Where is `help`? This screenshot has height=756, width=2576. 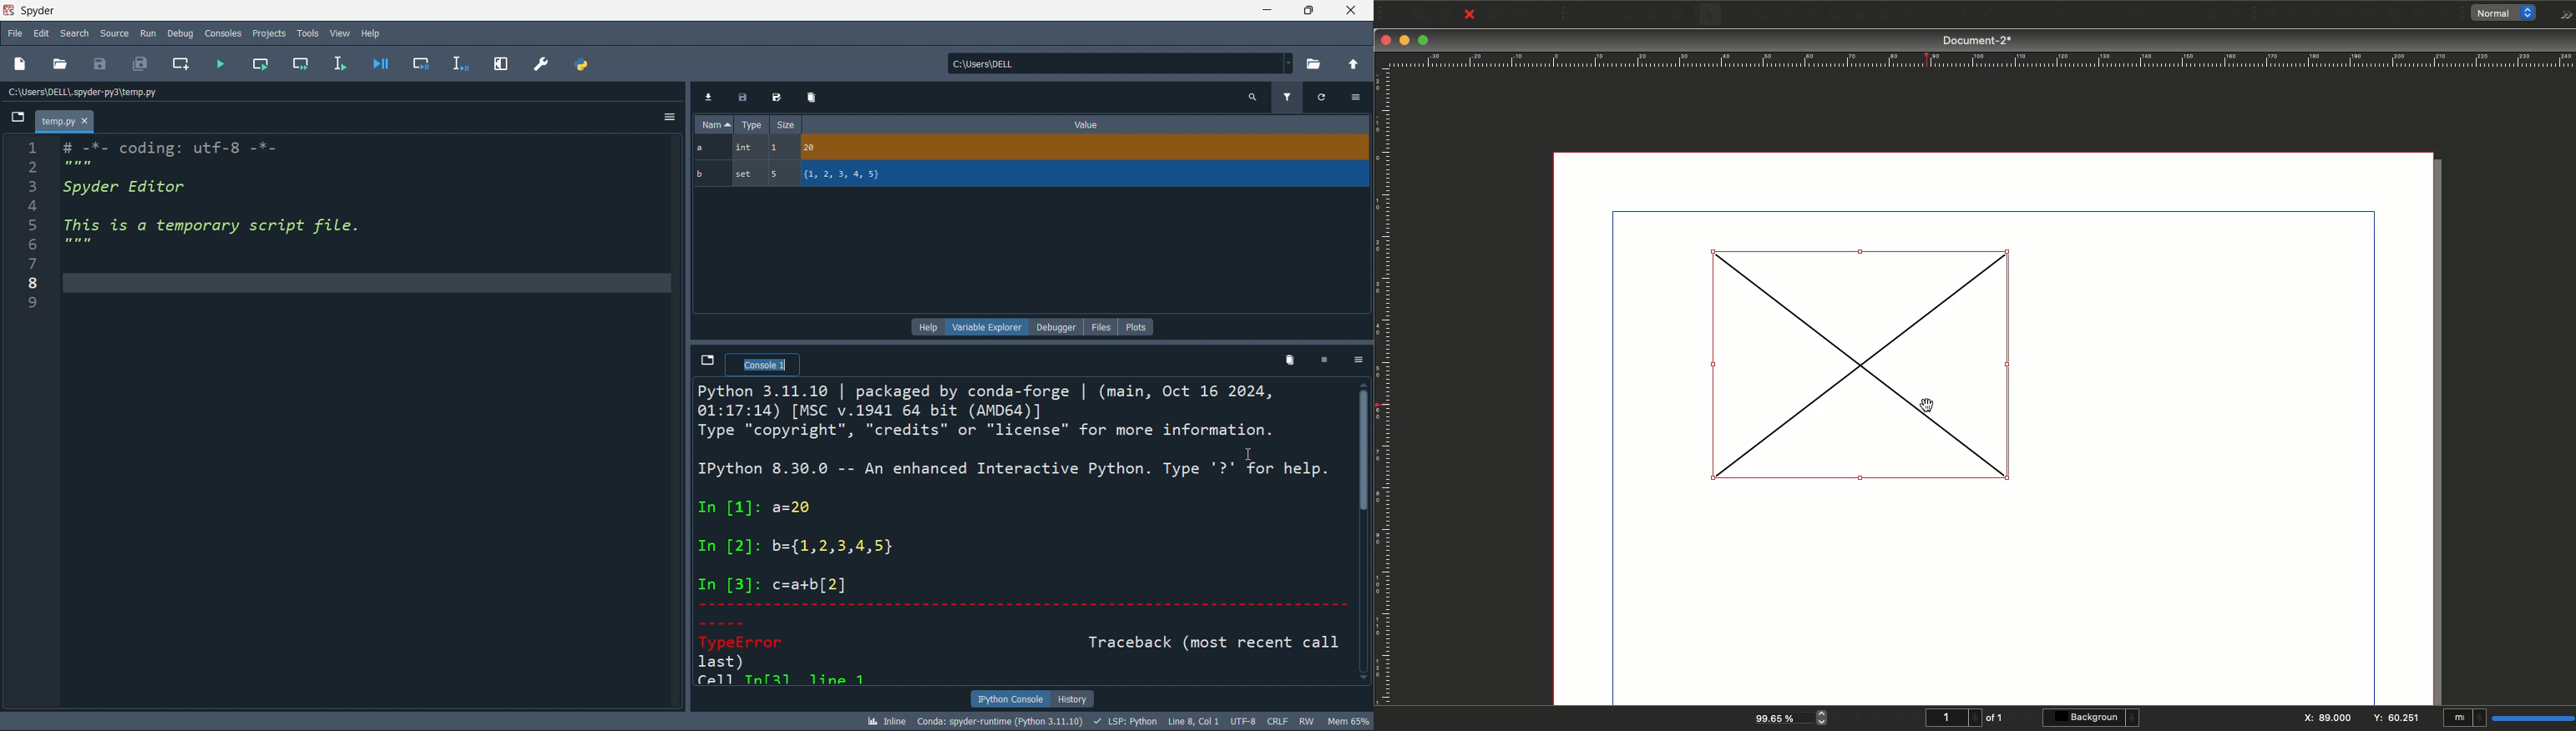 help is located at coordinates (926, 326).